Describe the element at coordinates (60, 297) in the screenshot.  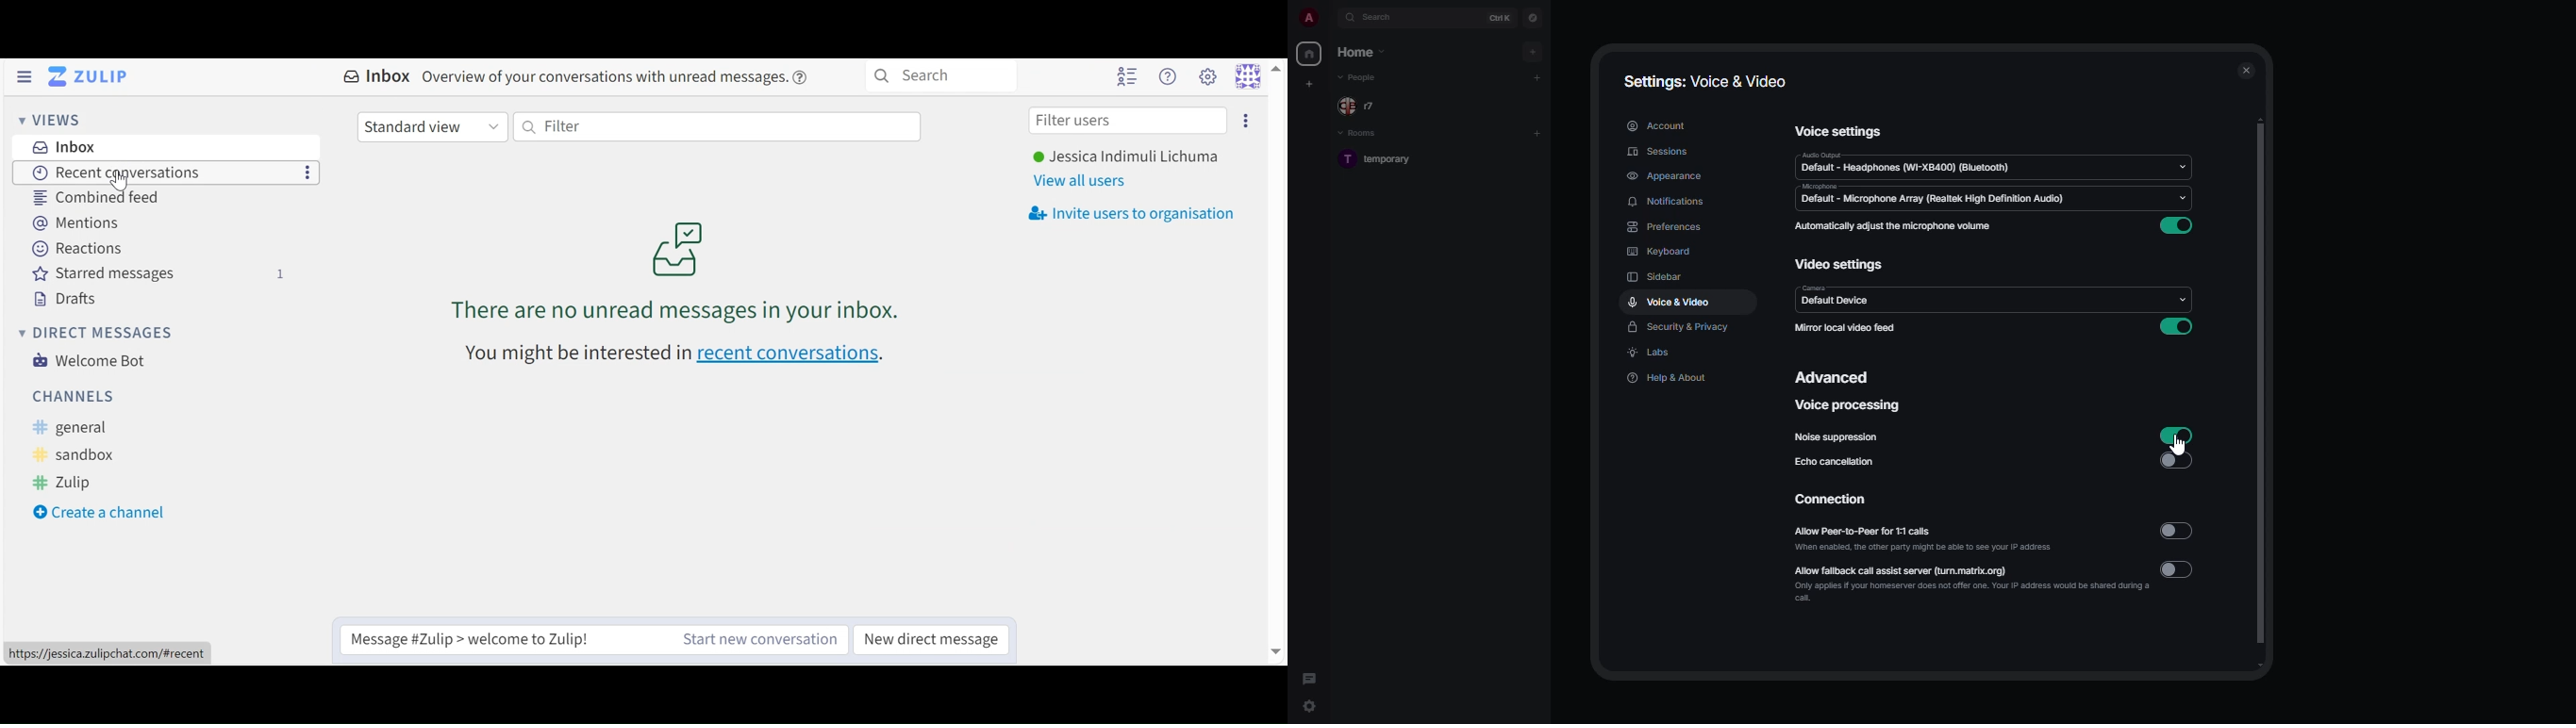
I see `Drafts` at that location.